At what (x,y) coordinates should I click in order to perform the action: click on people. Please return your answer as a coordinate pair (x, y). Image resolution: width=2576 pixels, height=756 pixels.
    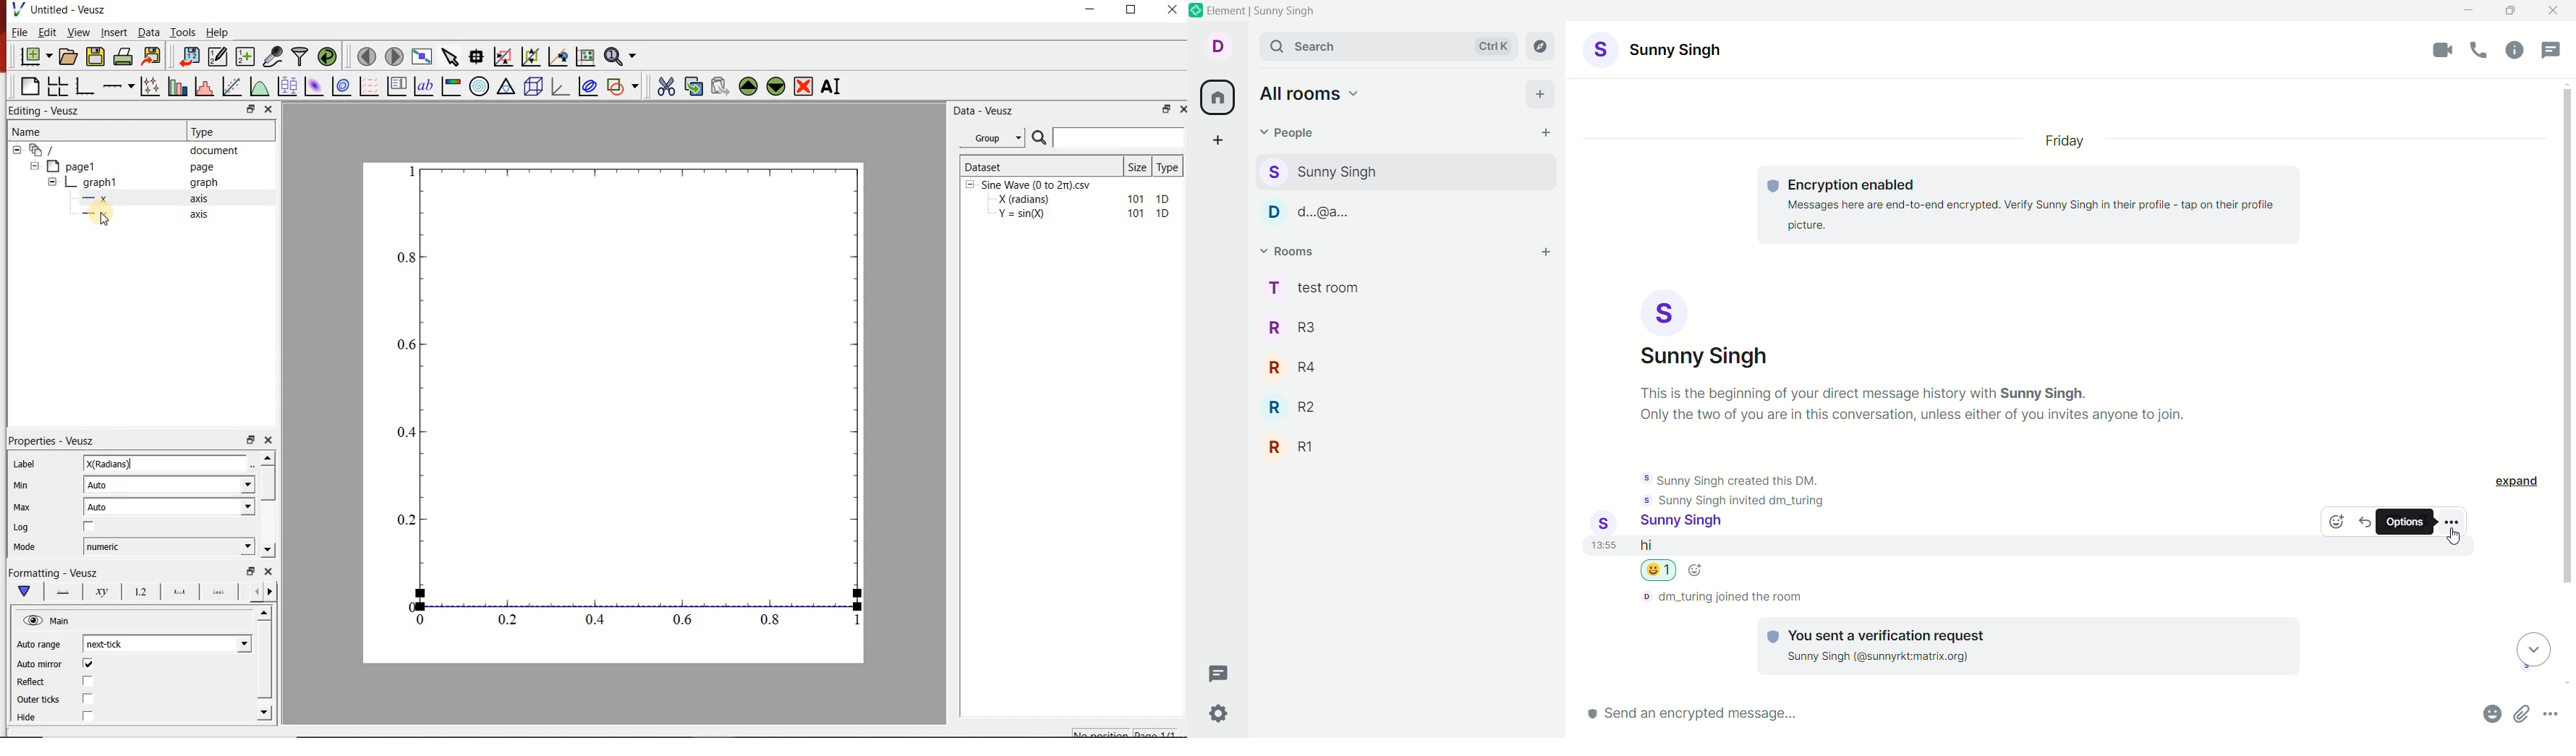
    Looking at the image, I should click on (1343, 216).